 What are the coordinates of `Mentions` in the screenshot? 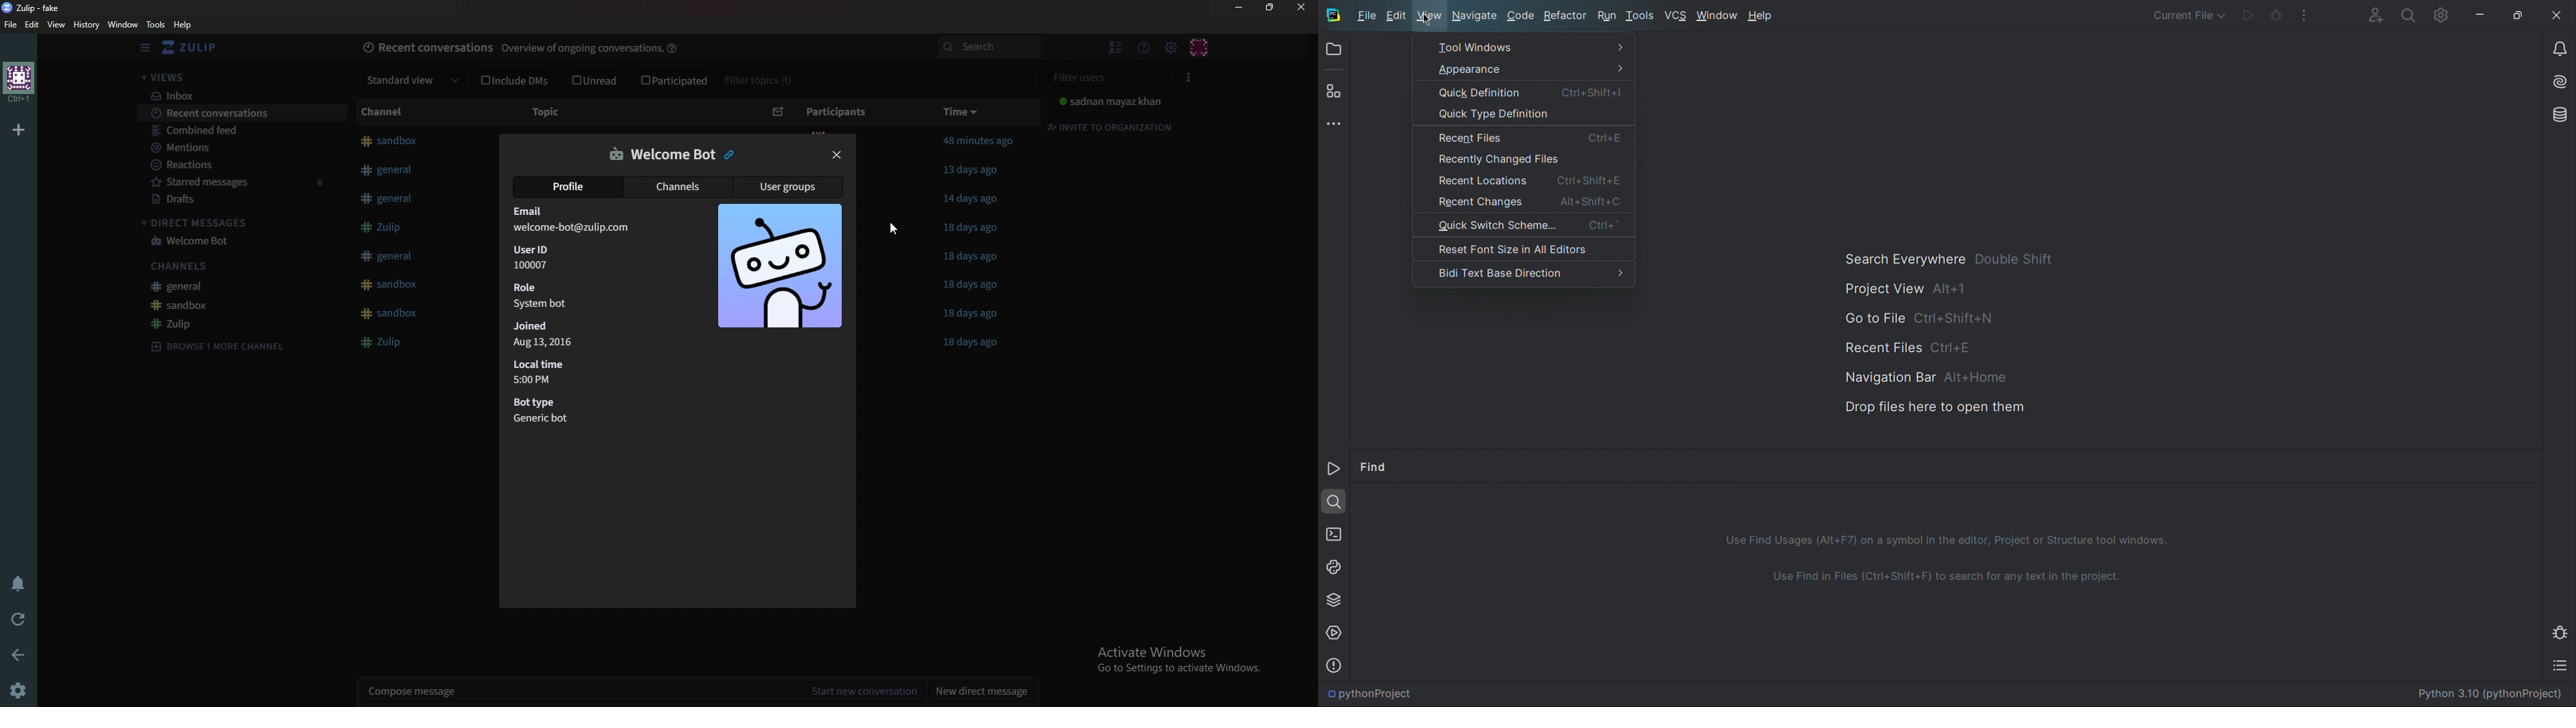 It's located at (238, 148).